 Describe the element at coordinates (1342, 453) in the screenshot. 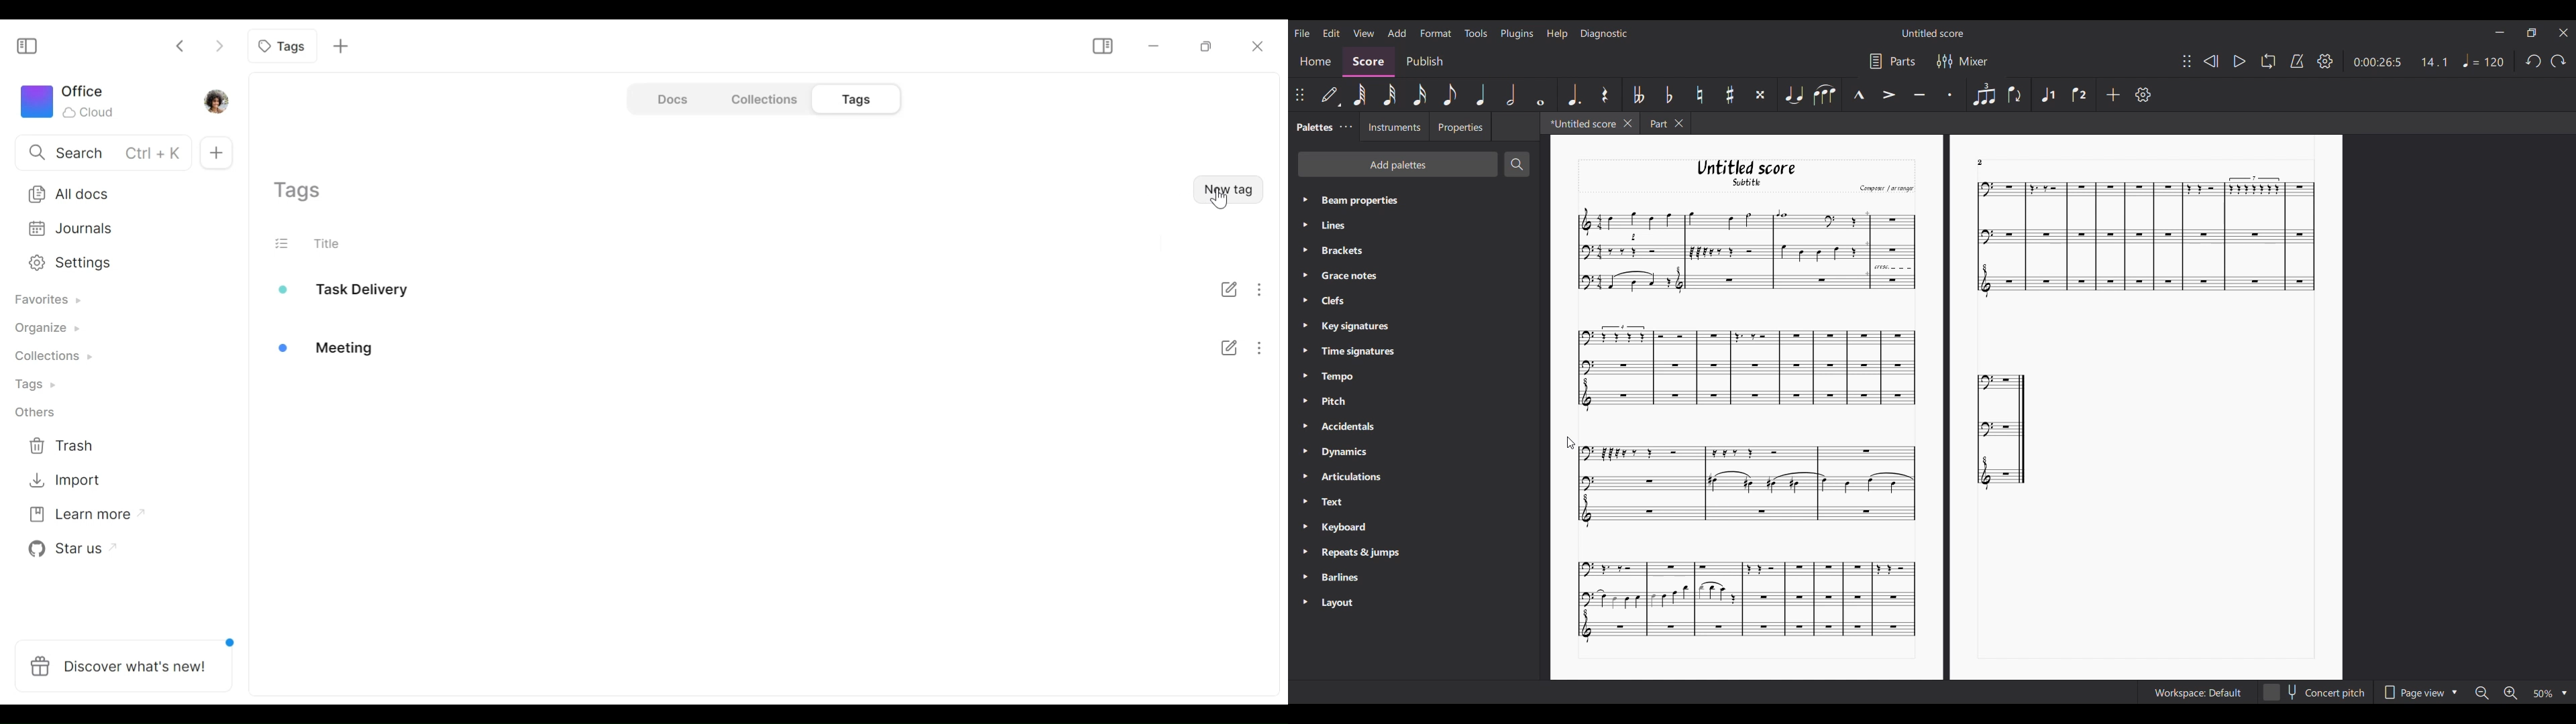

I see `> Dynamics` at that location.